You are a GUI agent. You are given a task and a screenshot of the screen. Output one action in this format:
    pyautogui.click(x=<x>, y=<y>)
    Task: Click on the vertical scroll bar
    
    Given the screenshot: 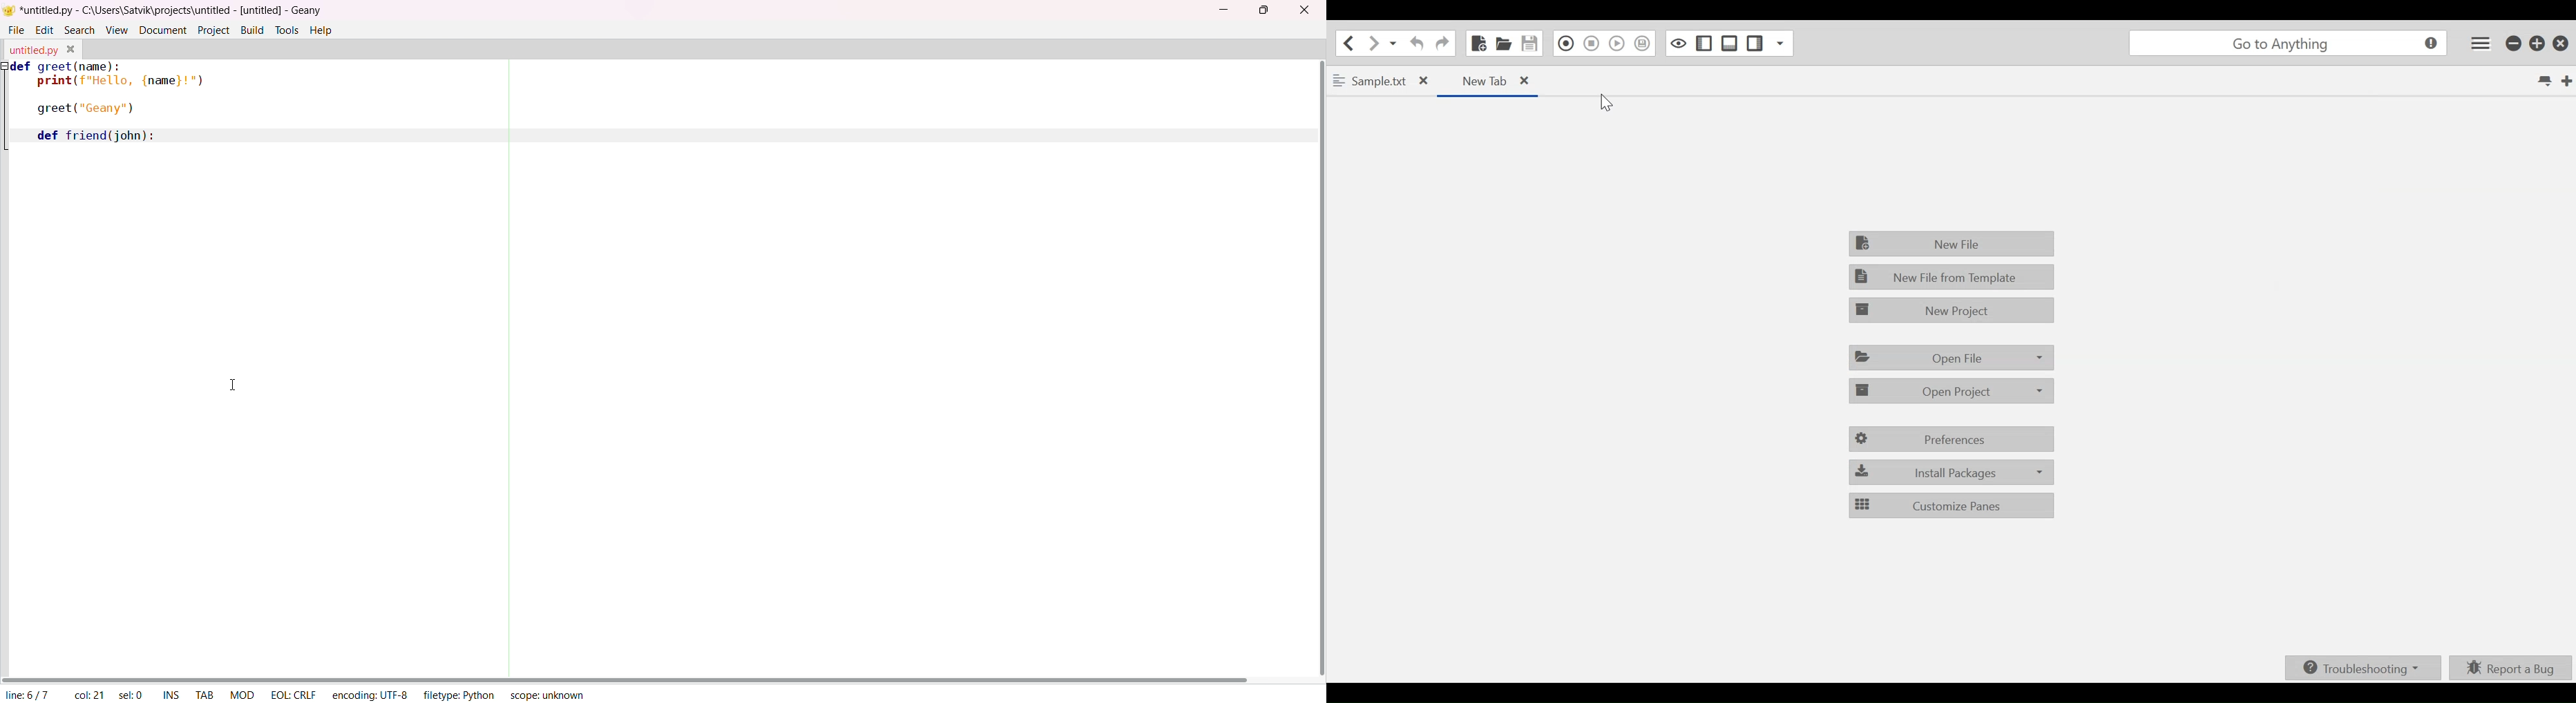 What is the action you would take?
    pyautogui.click(x=1315, y=369)
    